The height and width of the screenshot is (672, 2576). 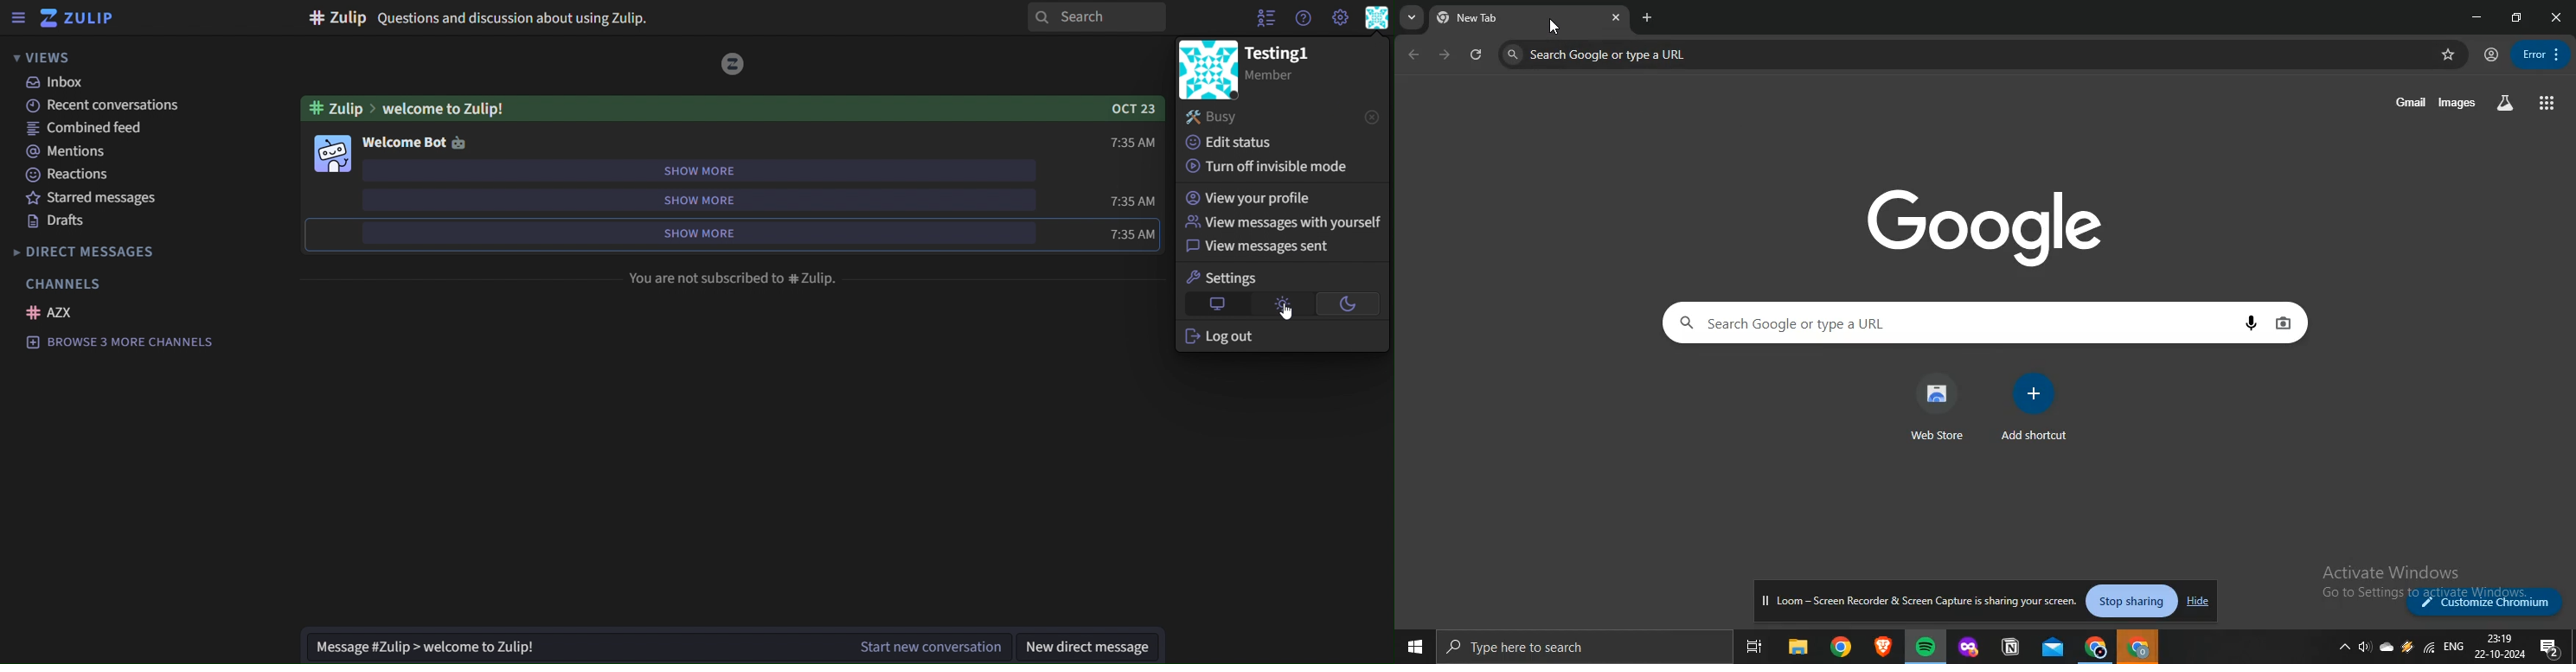 I want to click on light theme, so click(x=1284, y=305).